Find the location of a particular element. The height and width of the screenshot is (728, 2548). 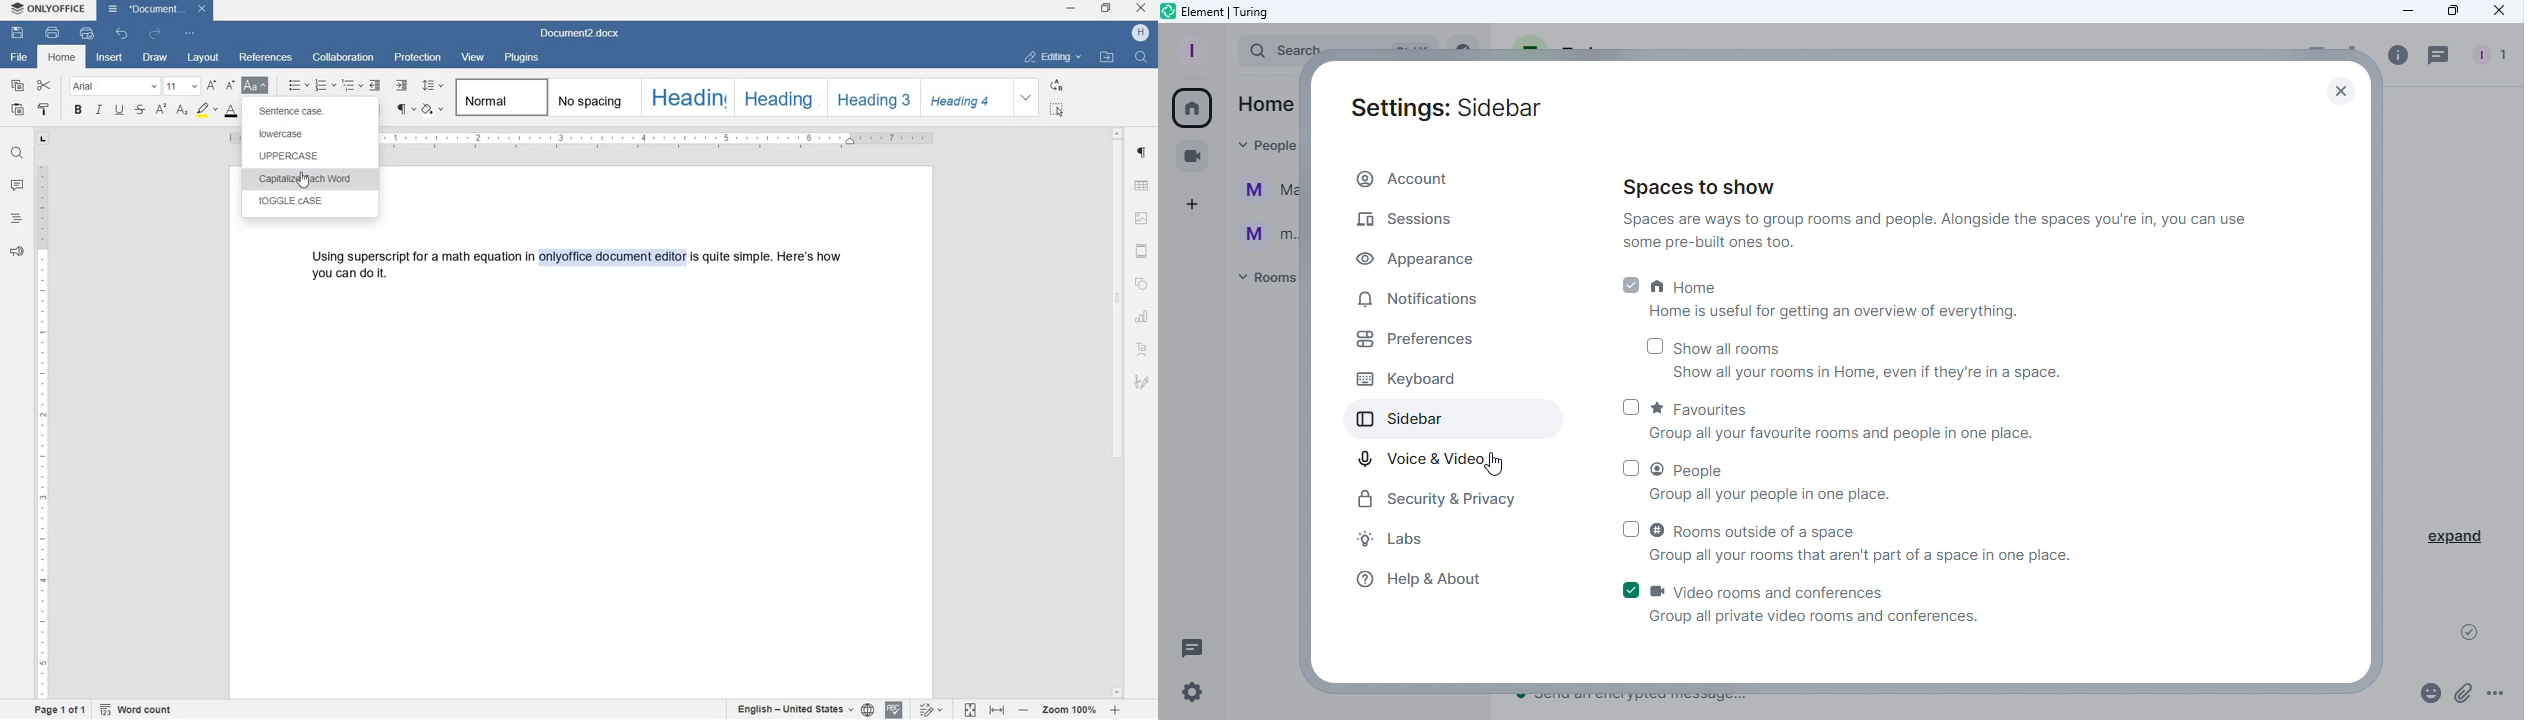

capitalize each word is located at coordinates (306, 179).